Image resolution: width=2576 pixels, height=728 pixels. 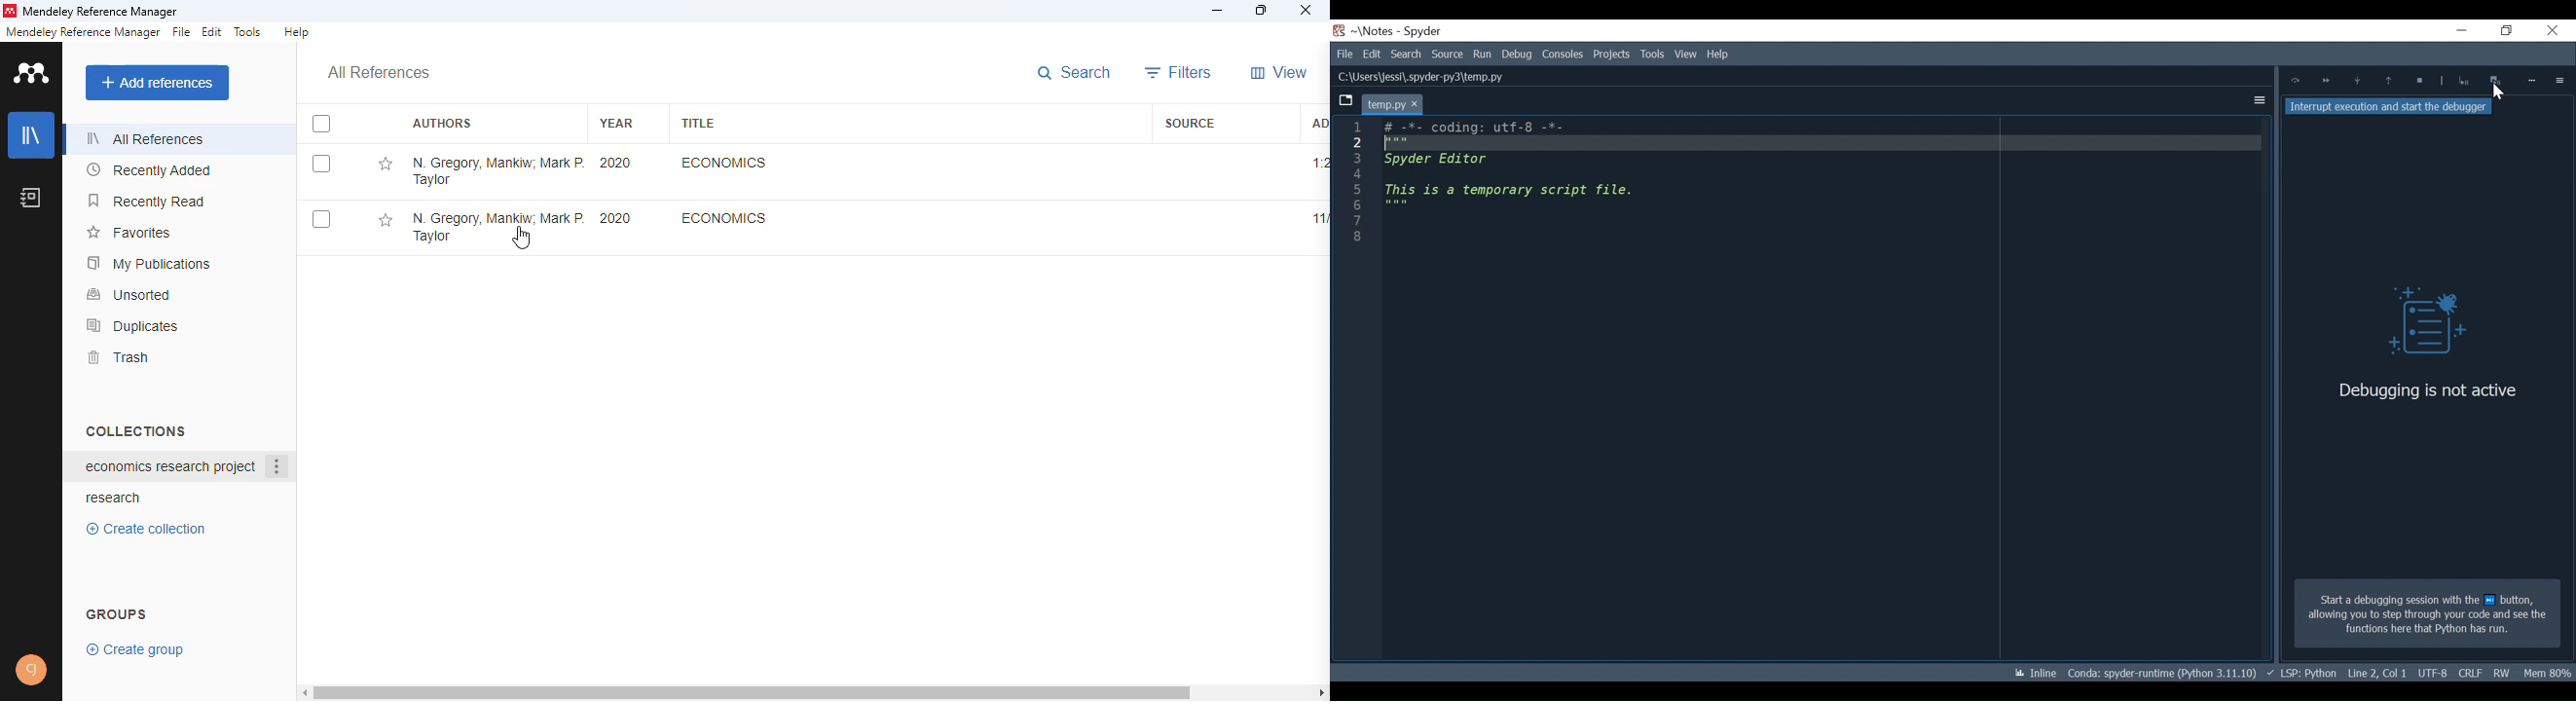 What do you see at coordinates (697, 123) in the screenshot?
I see `title` at bounding box center [697, 123].